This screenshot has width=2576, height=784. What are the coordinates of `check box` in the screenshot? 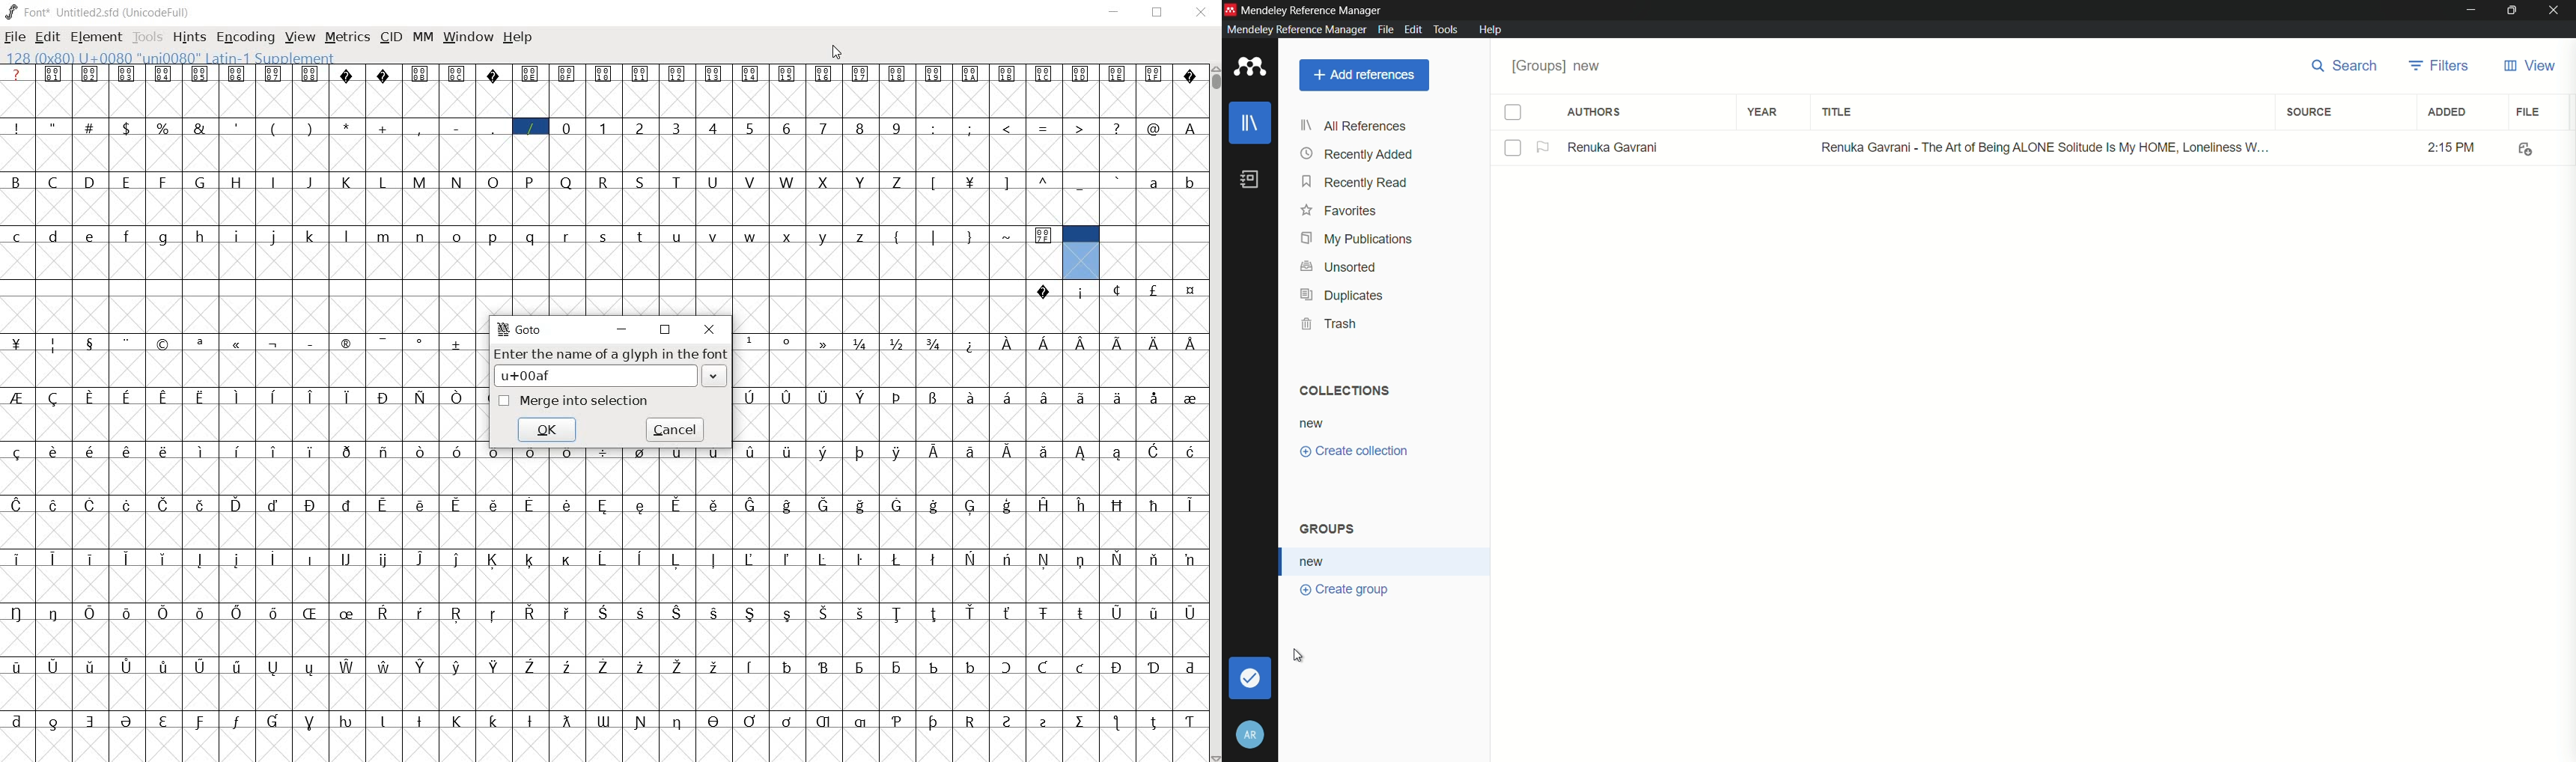 It's located at (1514, 113).